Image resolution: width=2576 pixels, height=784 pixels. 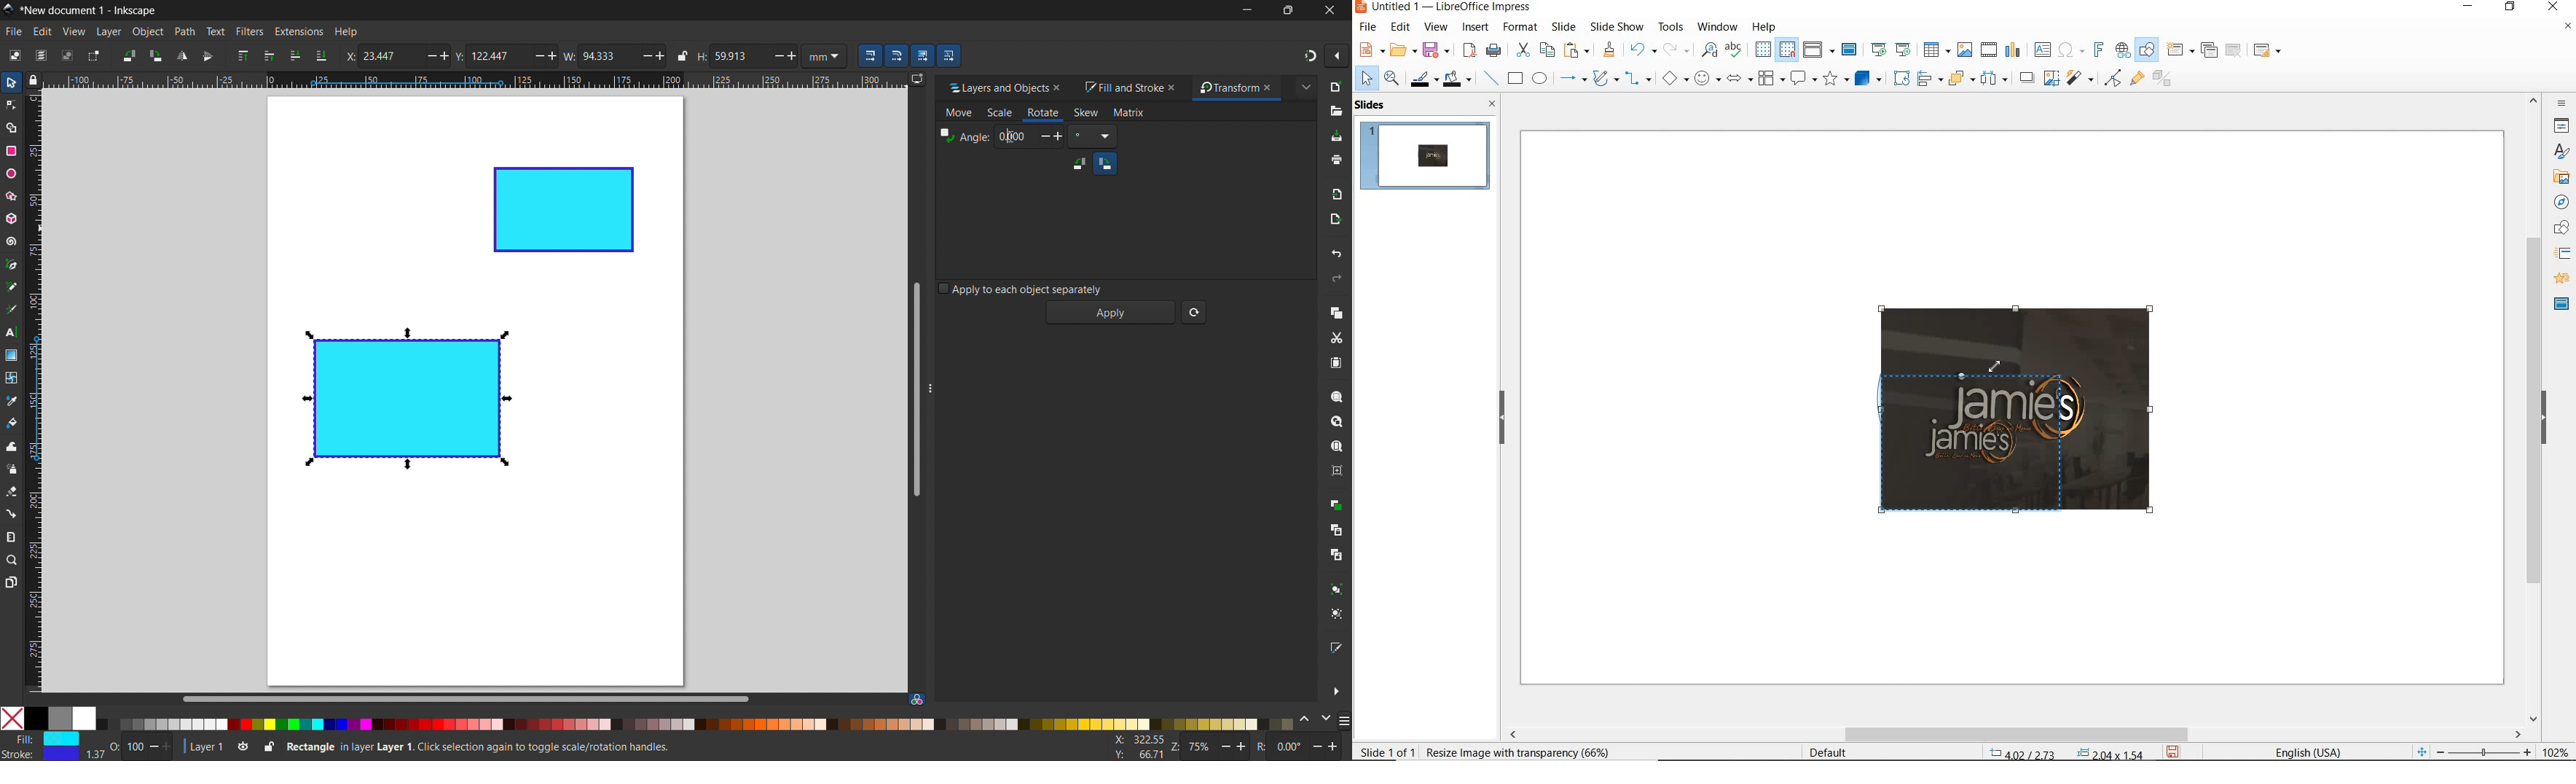 What do you see at coordinates (2147, 50) in the screenshot?
I see `show draw functions` at bounding box center [2147, 50].